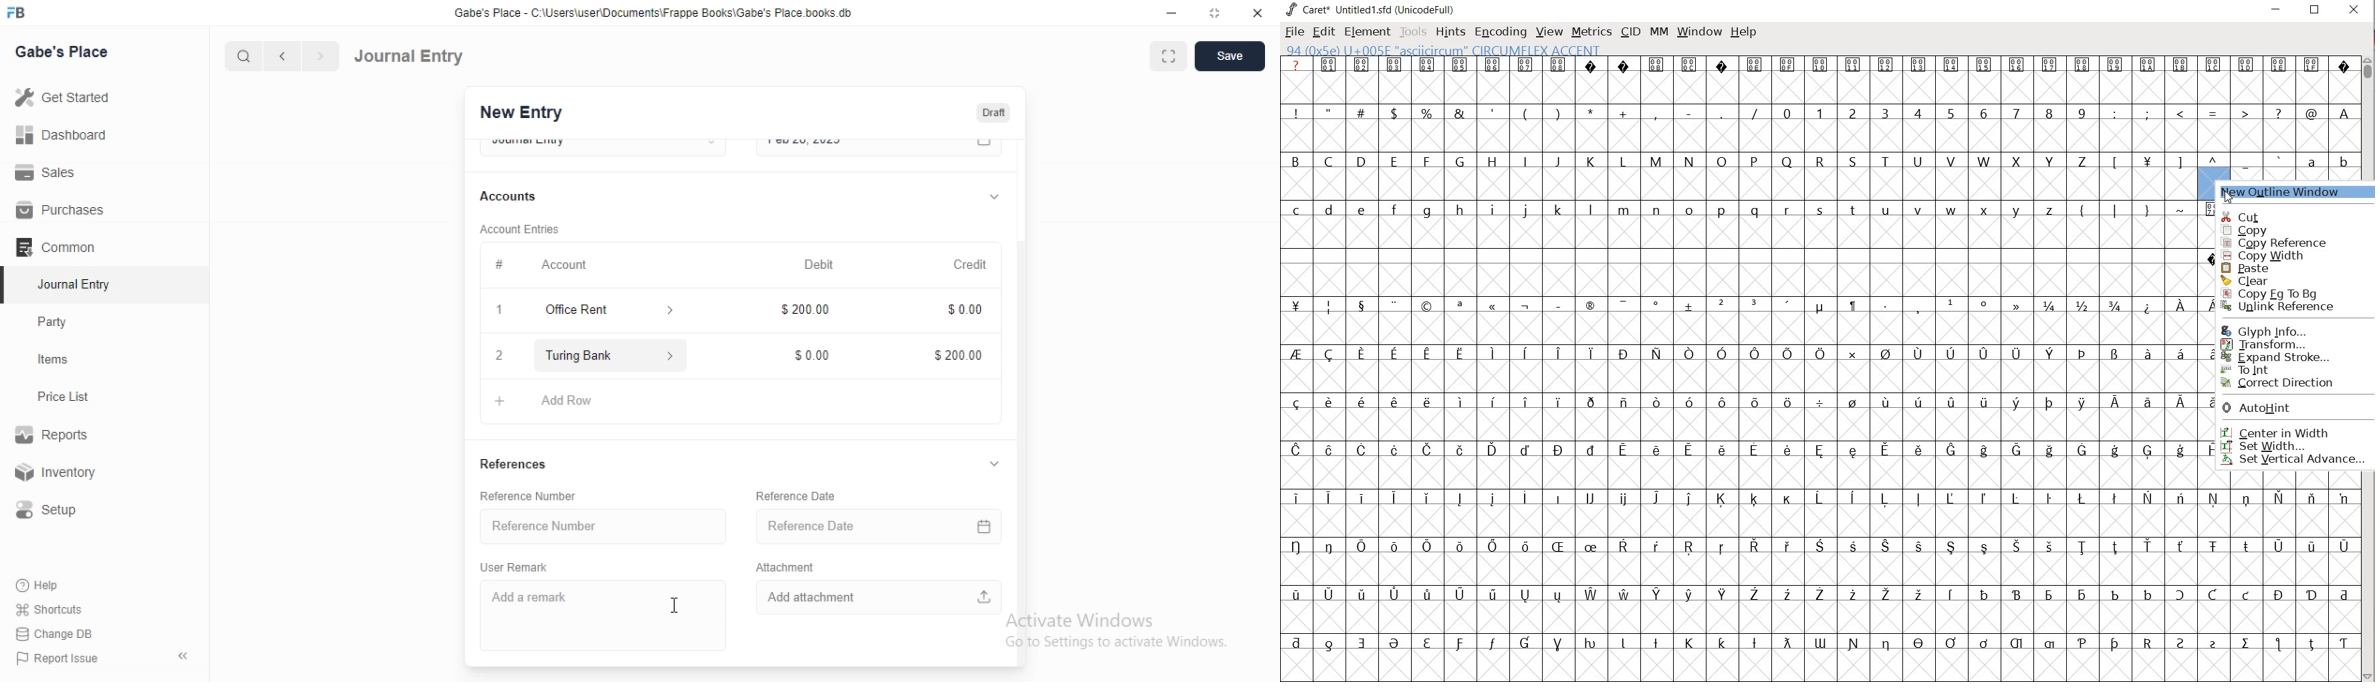  I want to click on fullscreen, so click(1166, 57).